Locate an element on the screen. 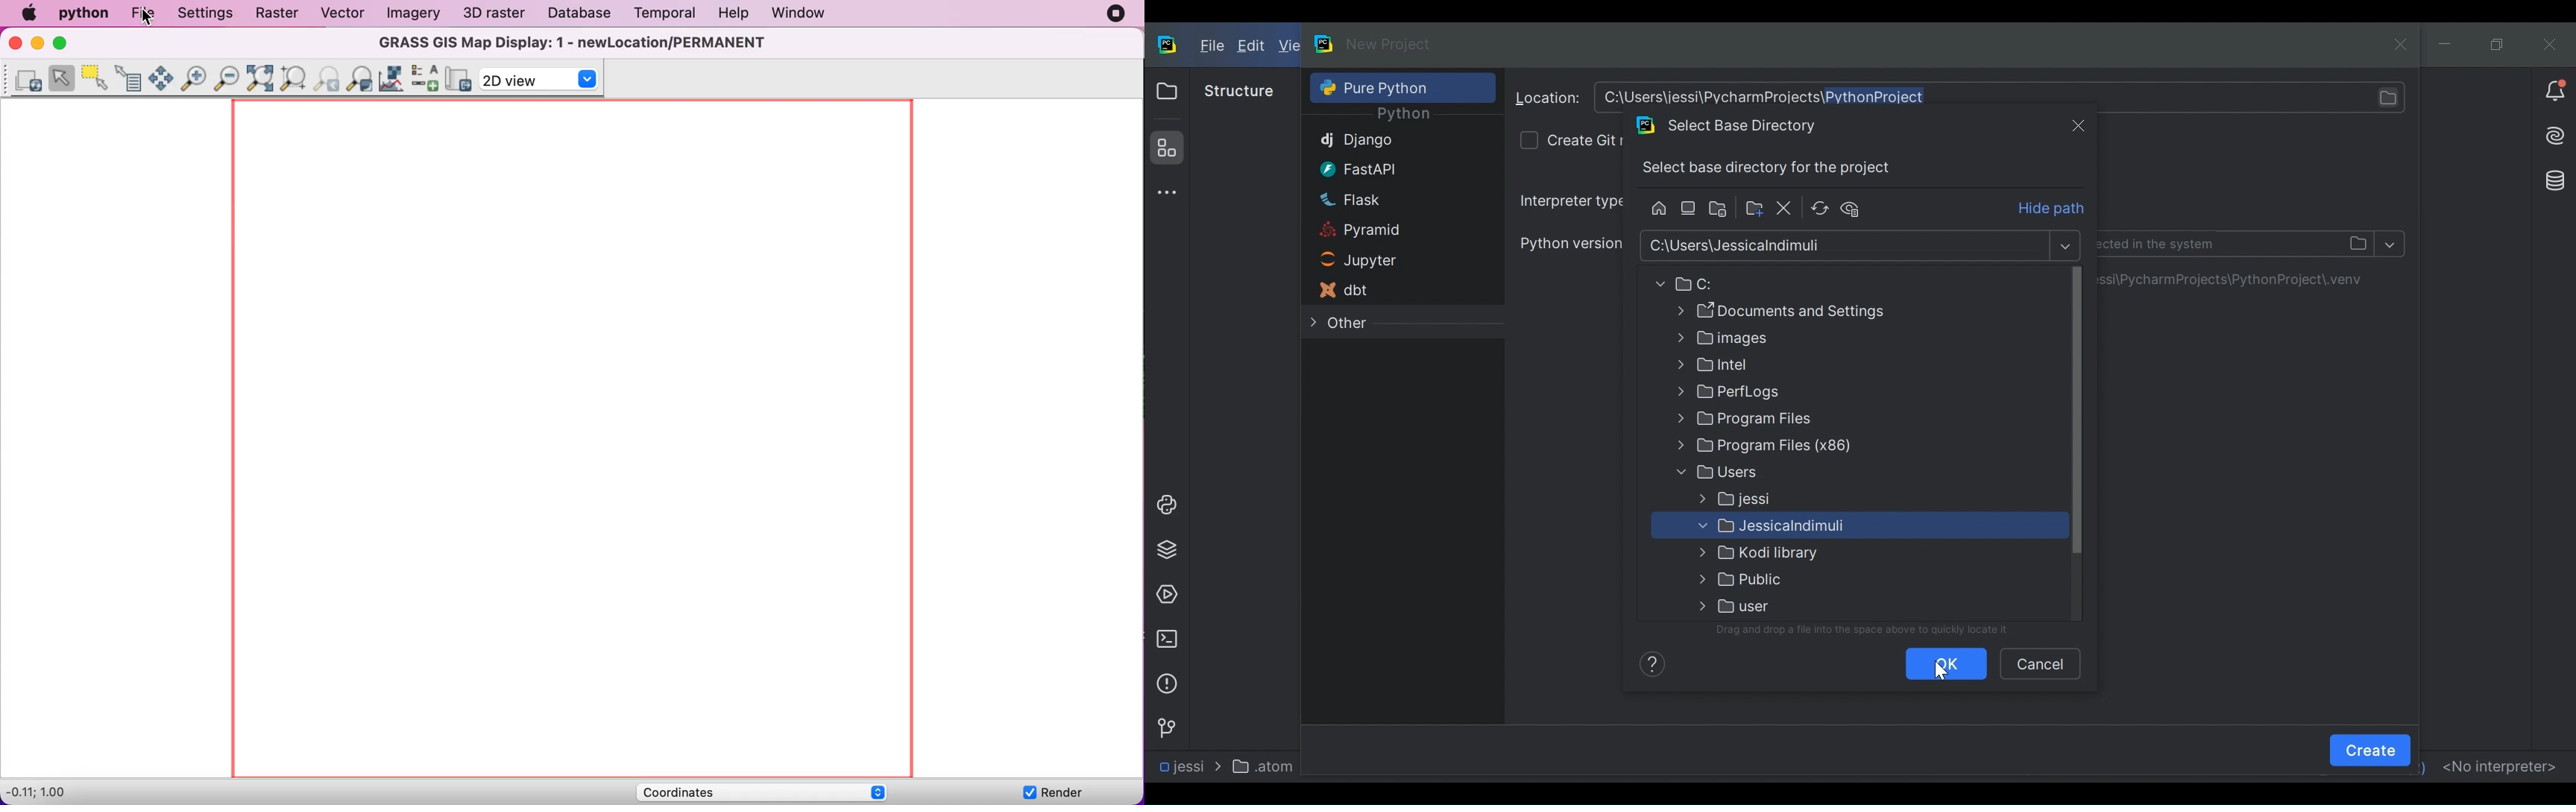 The height and width of the screenshot is (812, 2576). Info is located at coordinates (1649, 663).